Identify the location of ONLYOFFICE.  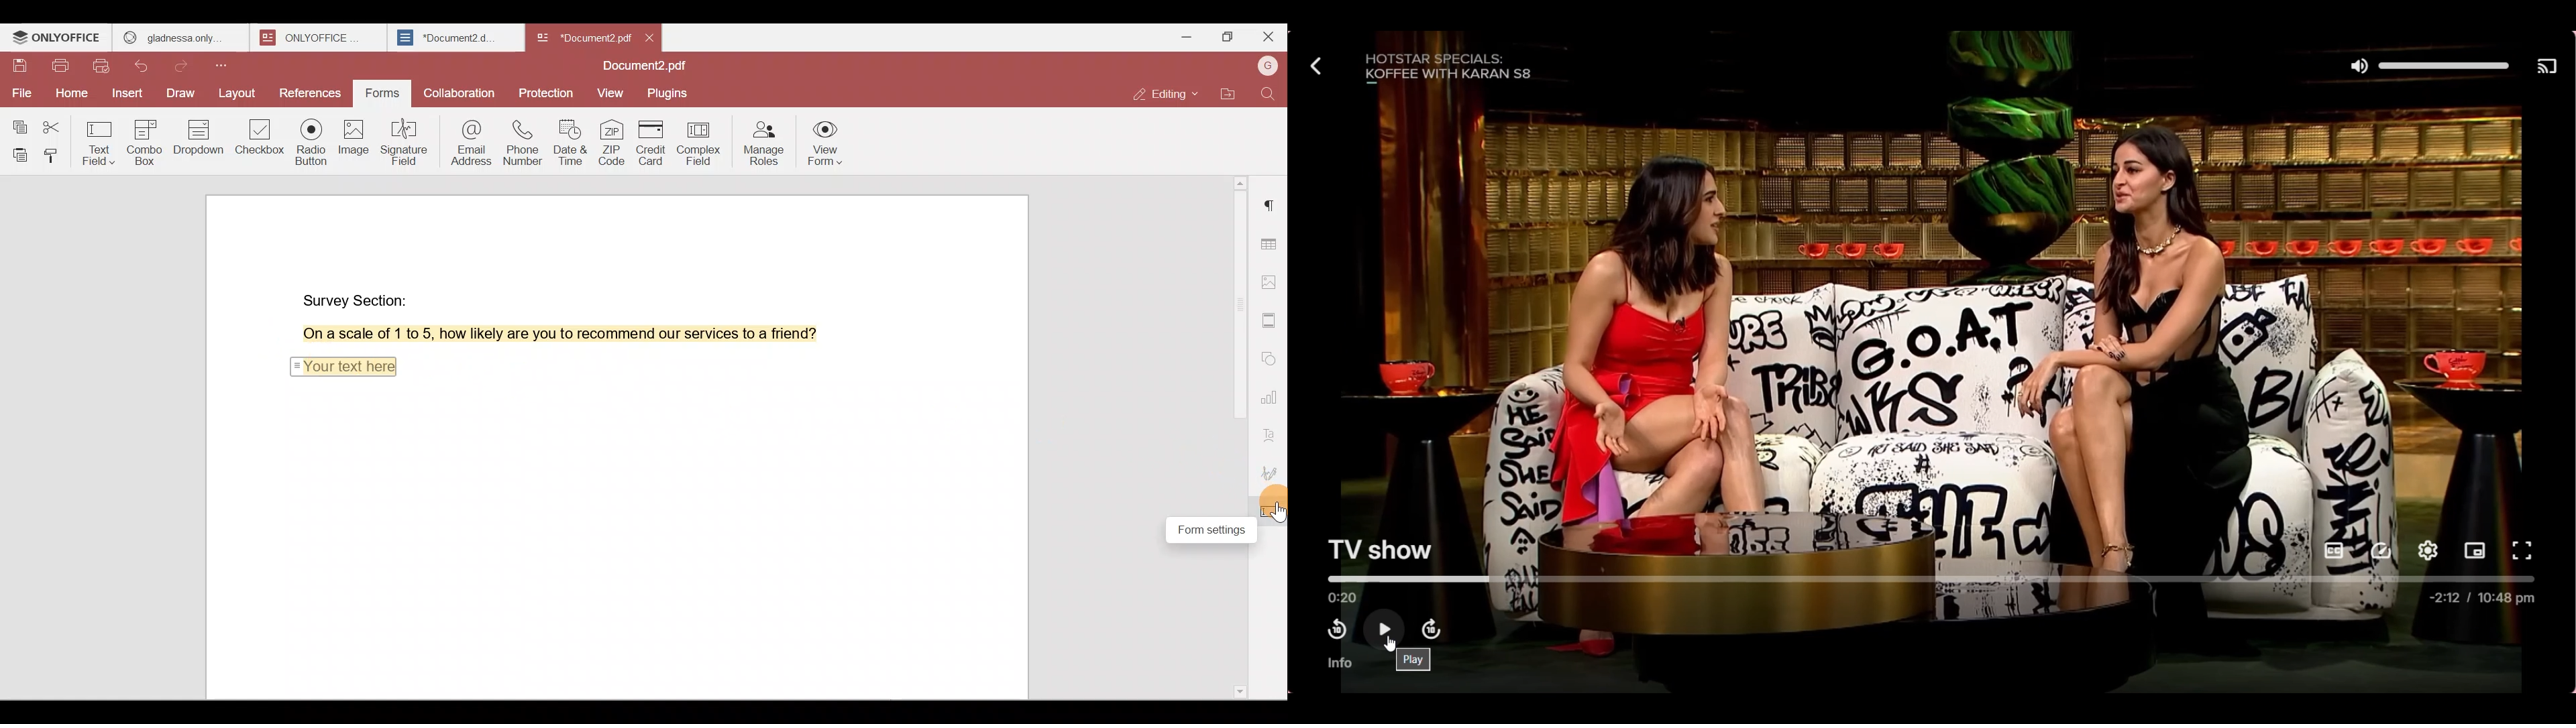
(58, 38).